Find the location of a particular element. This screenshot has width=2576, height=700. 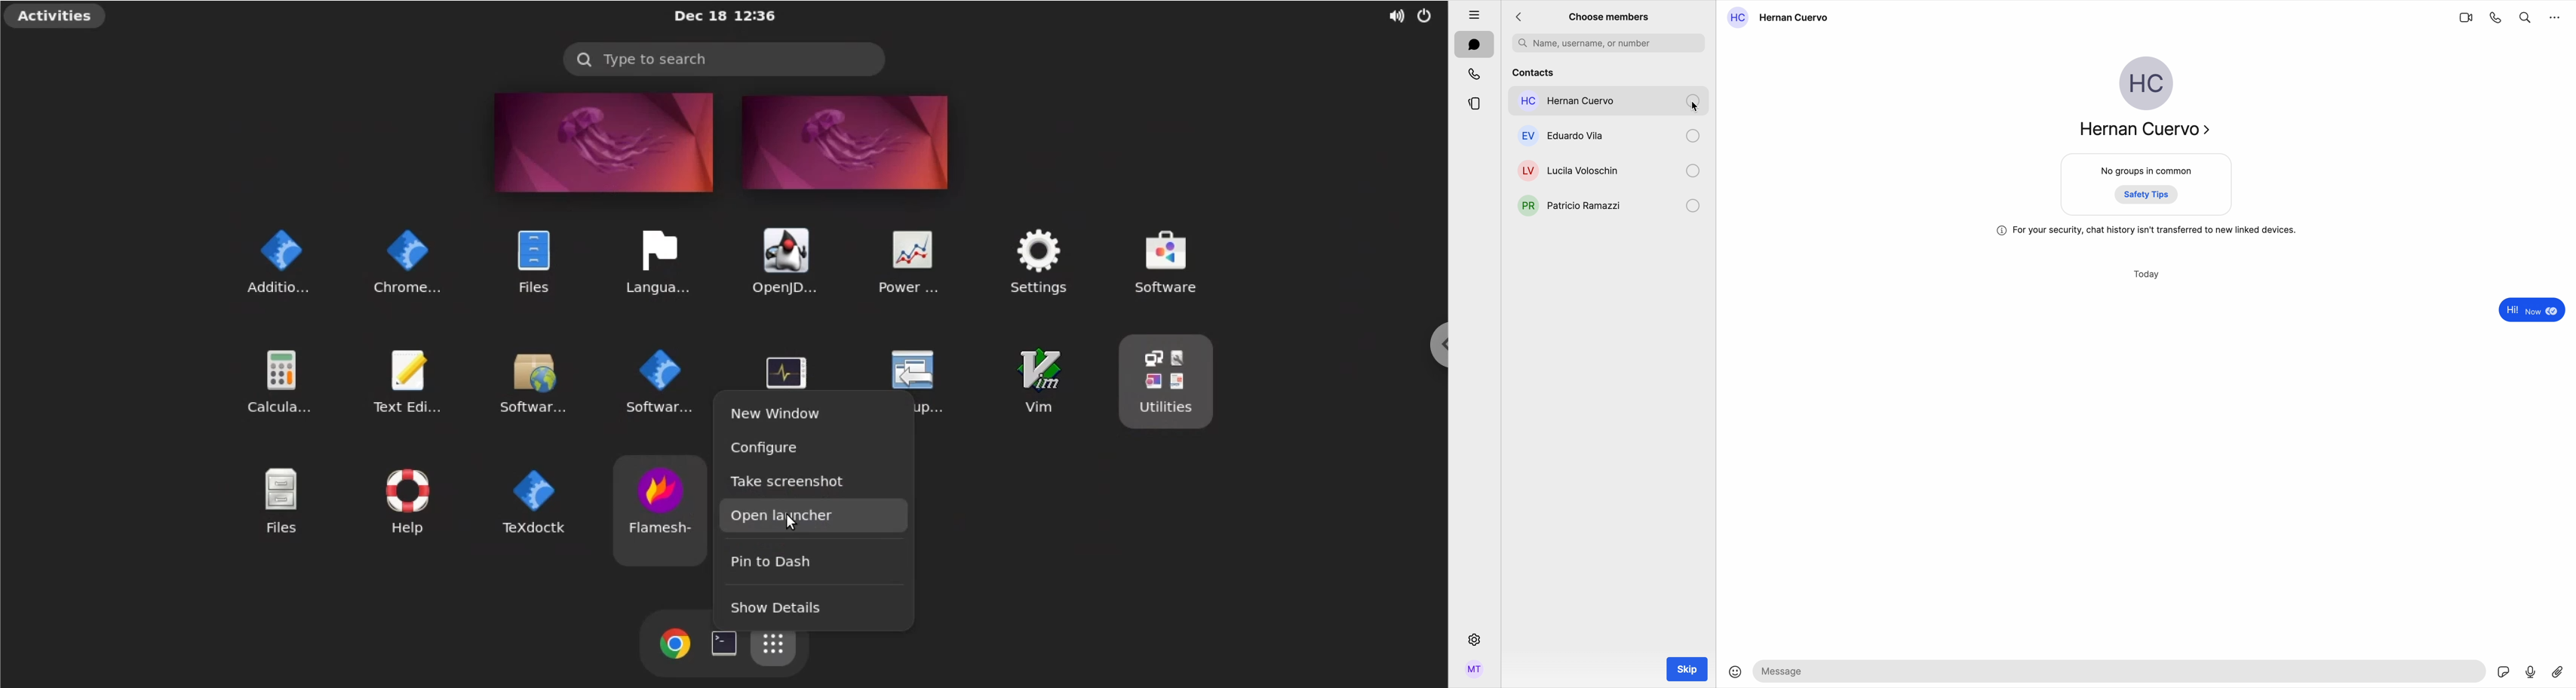

cursor  is located at coordinates (1701, 108).